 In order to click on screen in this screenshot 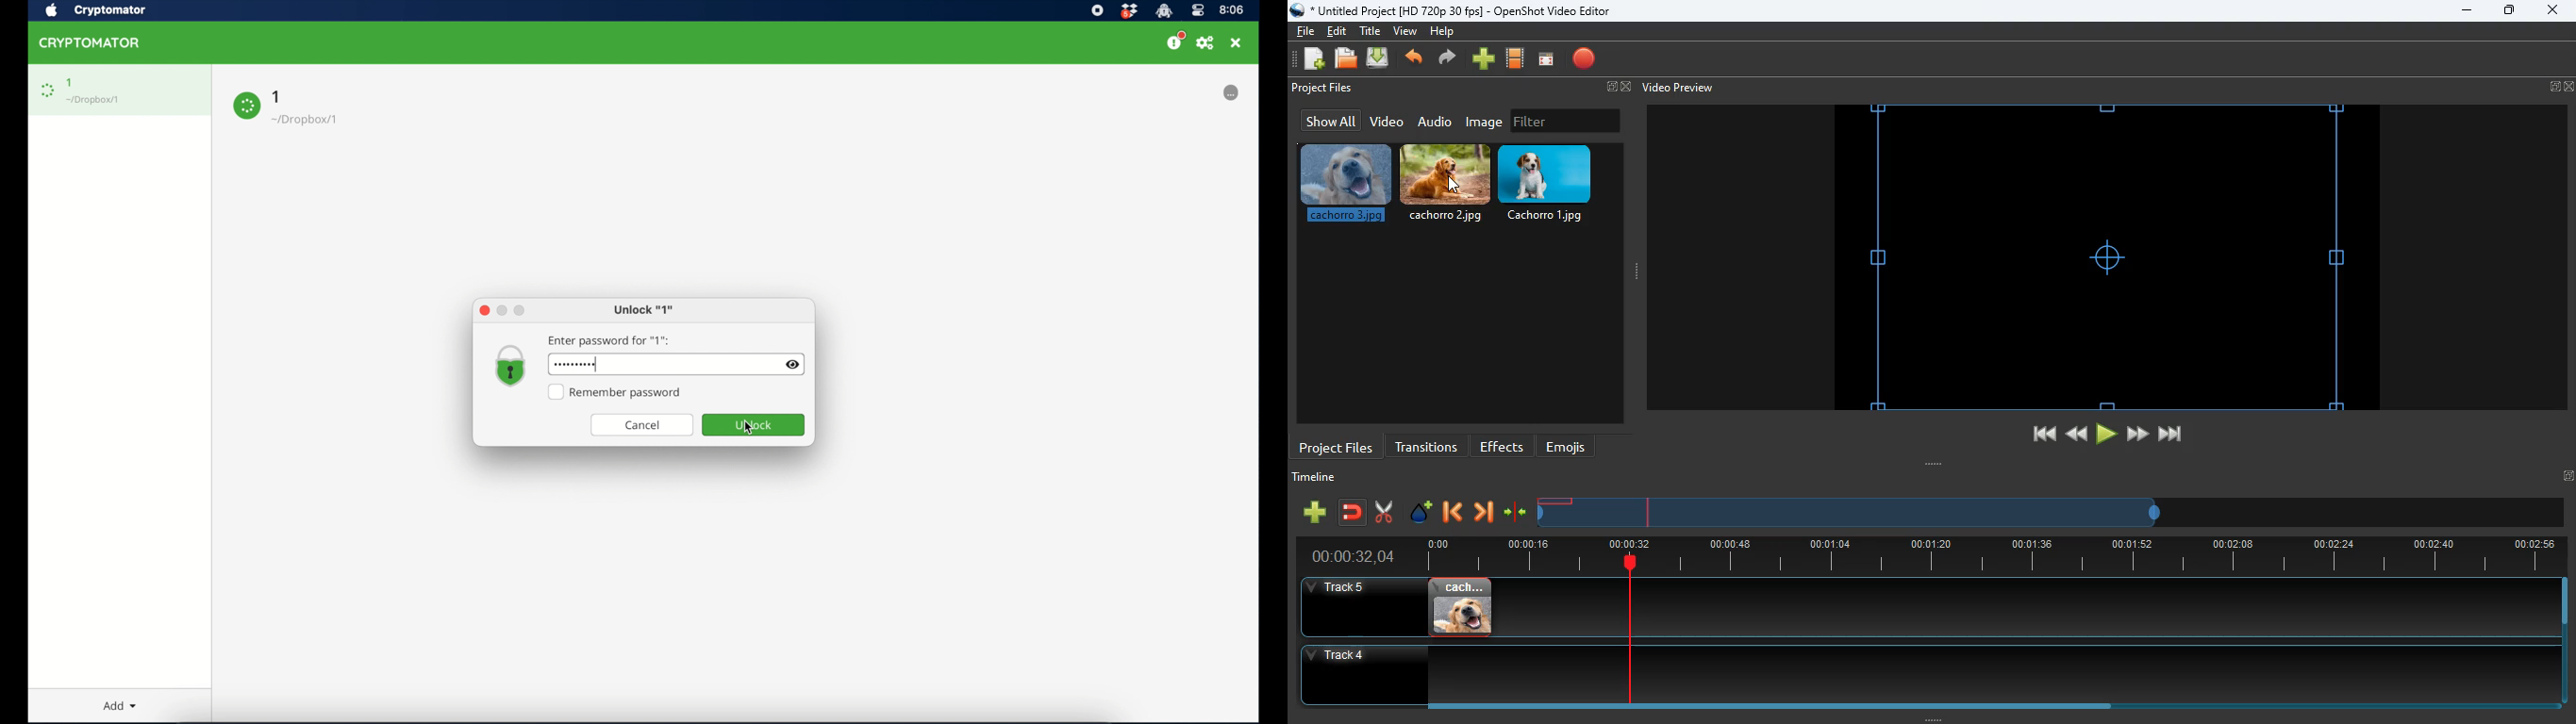, I will do `click(1546, 60)`.